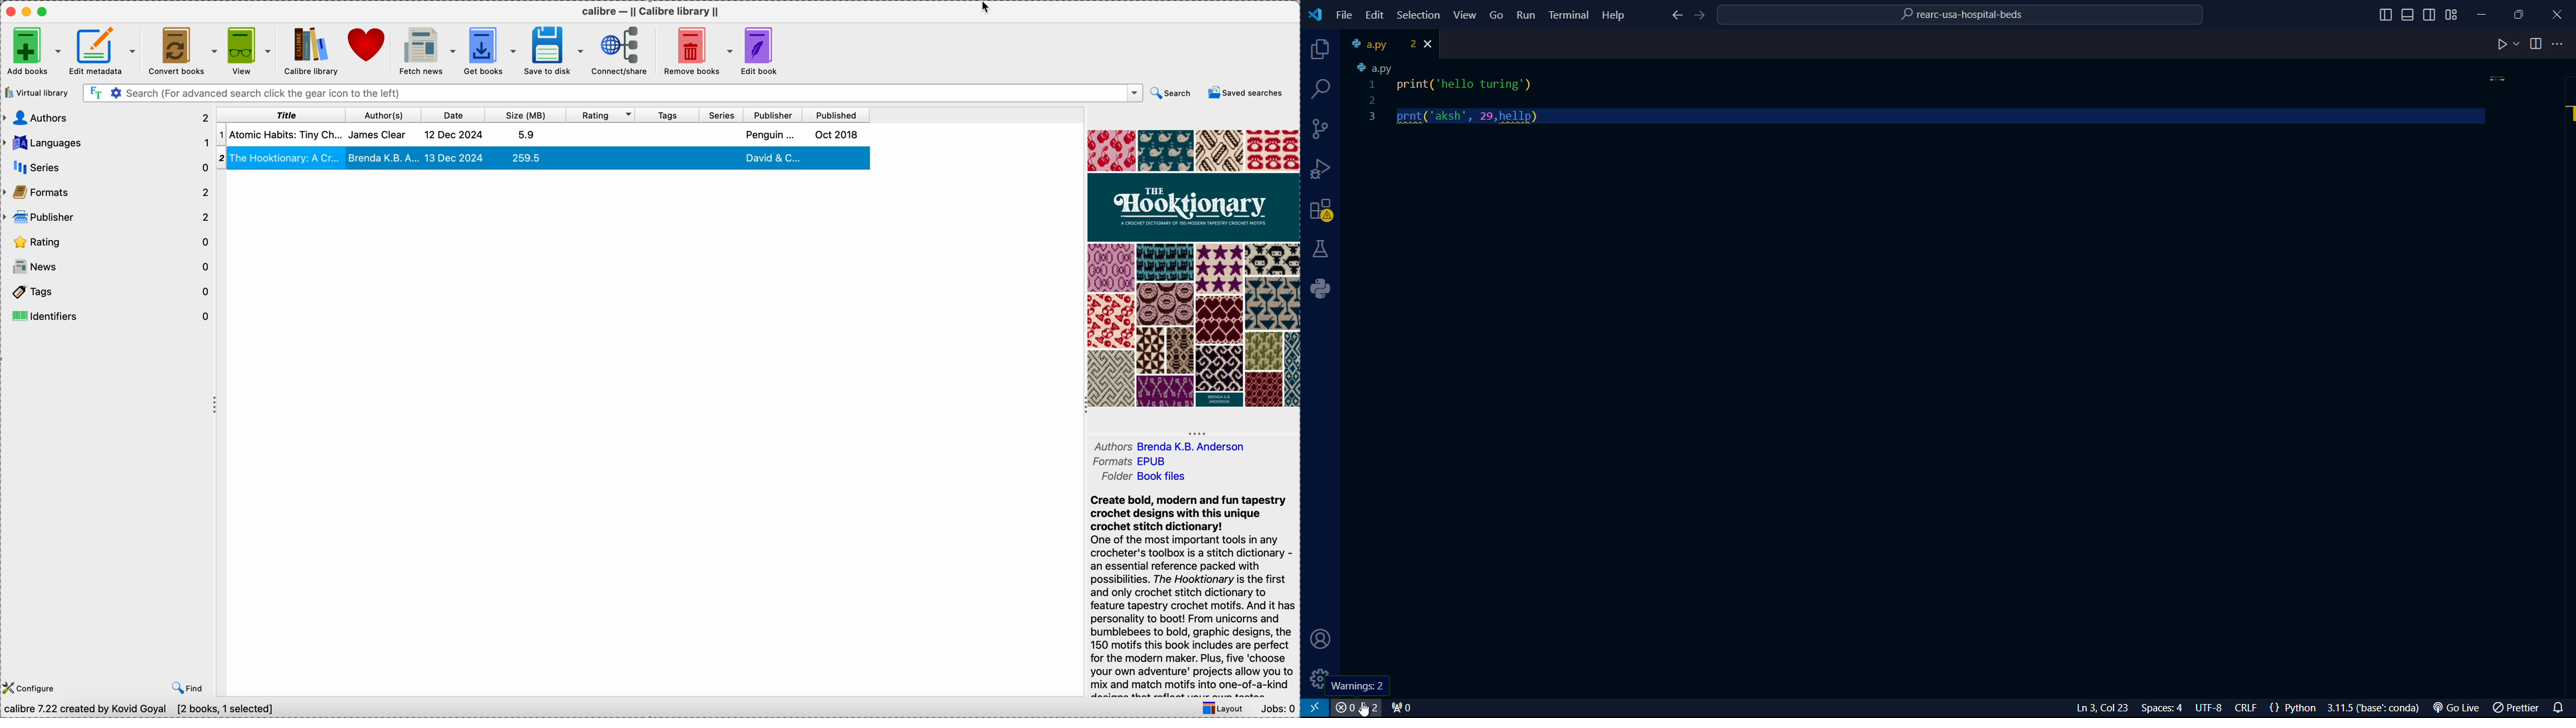 The height and width of the screenshot is (728, 2576). What do you see at coordinates (1322, 248) in the screenshot?
I see `labs` at bounding box center [1322, 248].